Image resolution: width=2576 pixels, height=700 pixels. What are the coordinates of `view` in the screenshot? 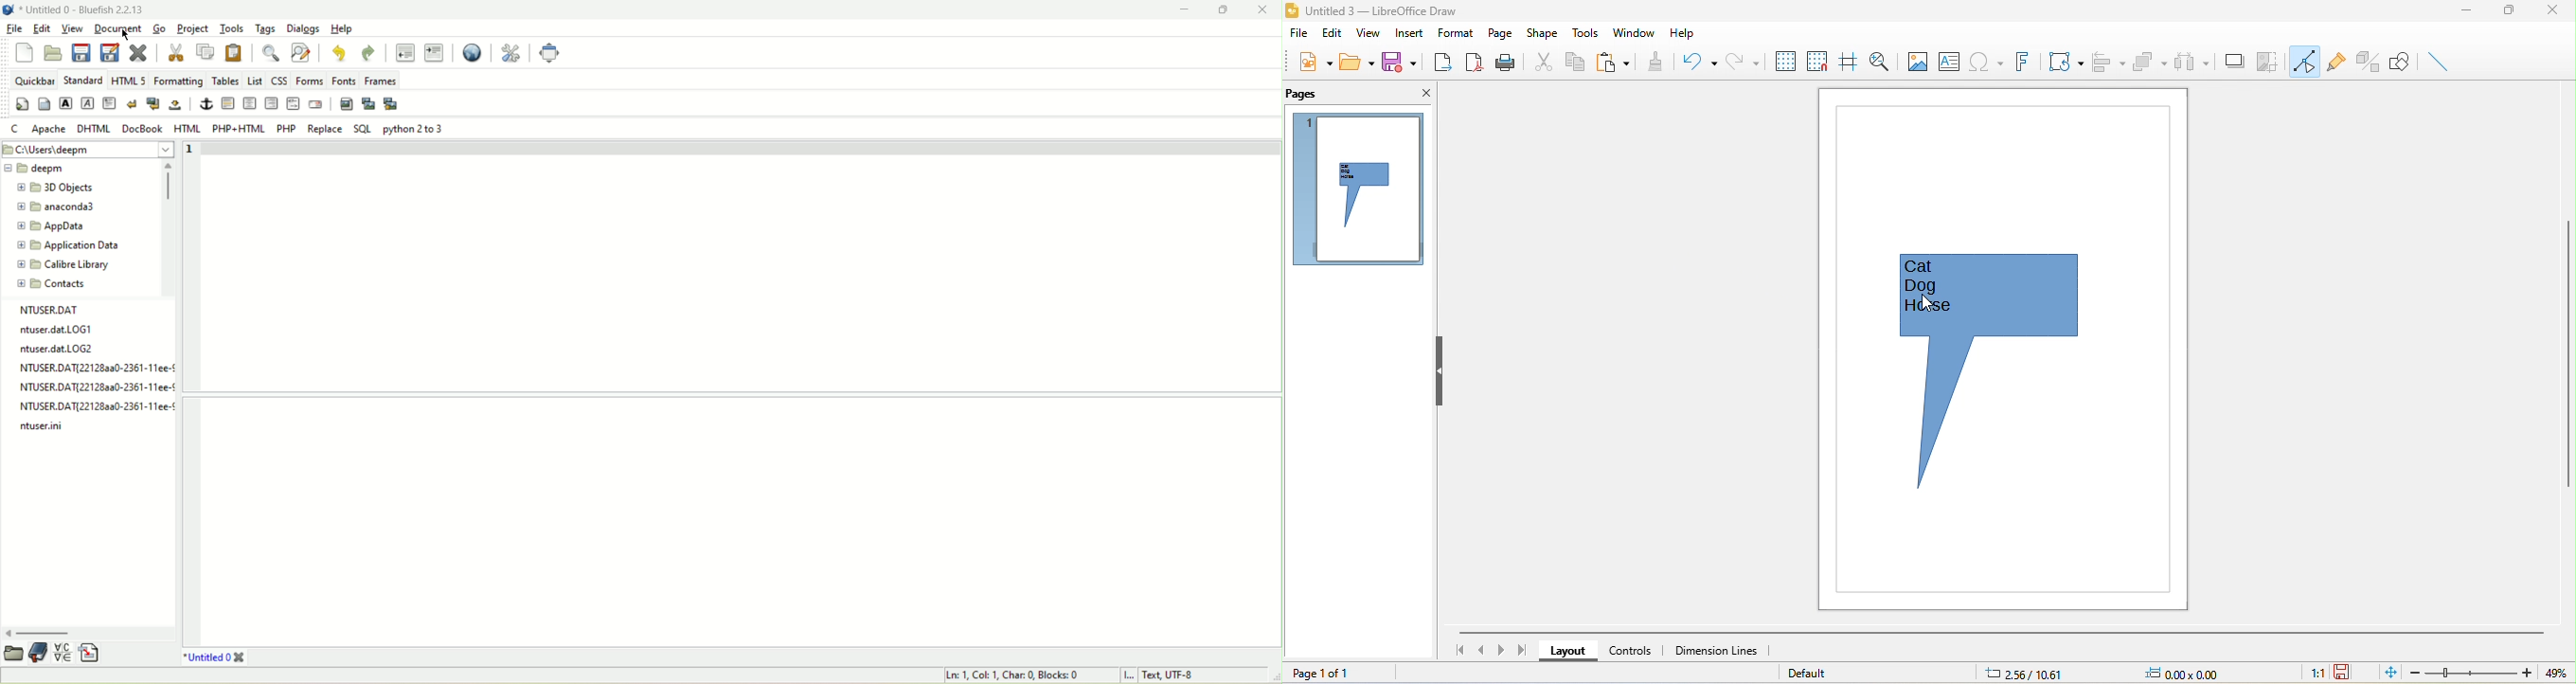 It's located at (1368, 35).